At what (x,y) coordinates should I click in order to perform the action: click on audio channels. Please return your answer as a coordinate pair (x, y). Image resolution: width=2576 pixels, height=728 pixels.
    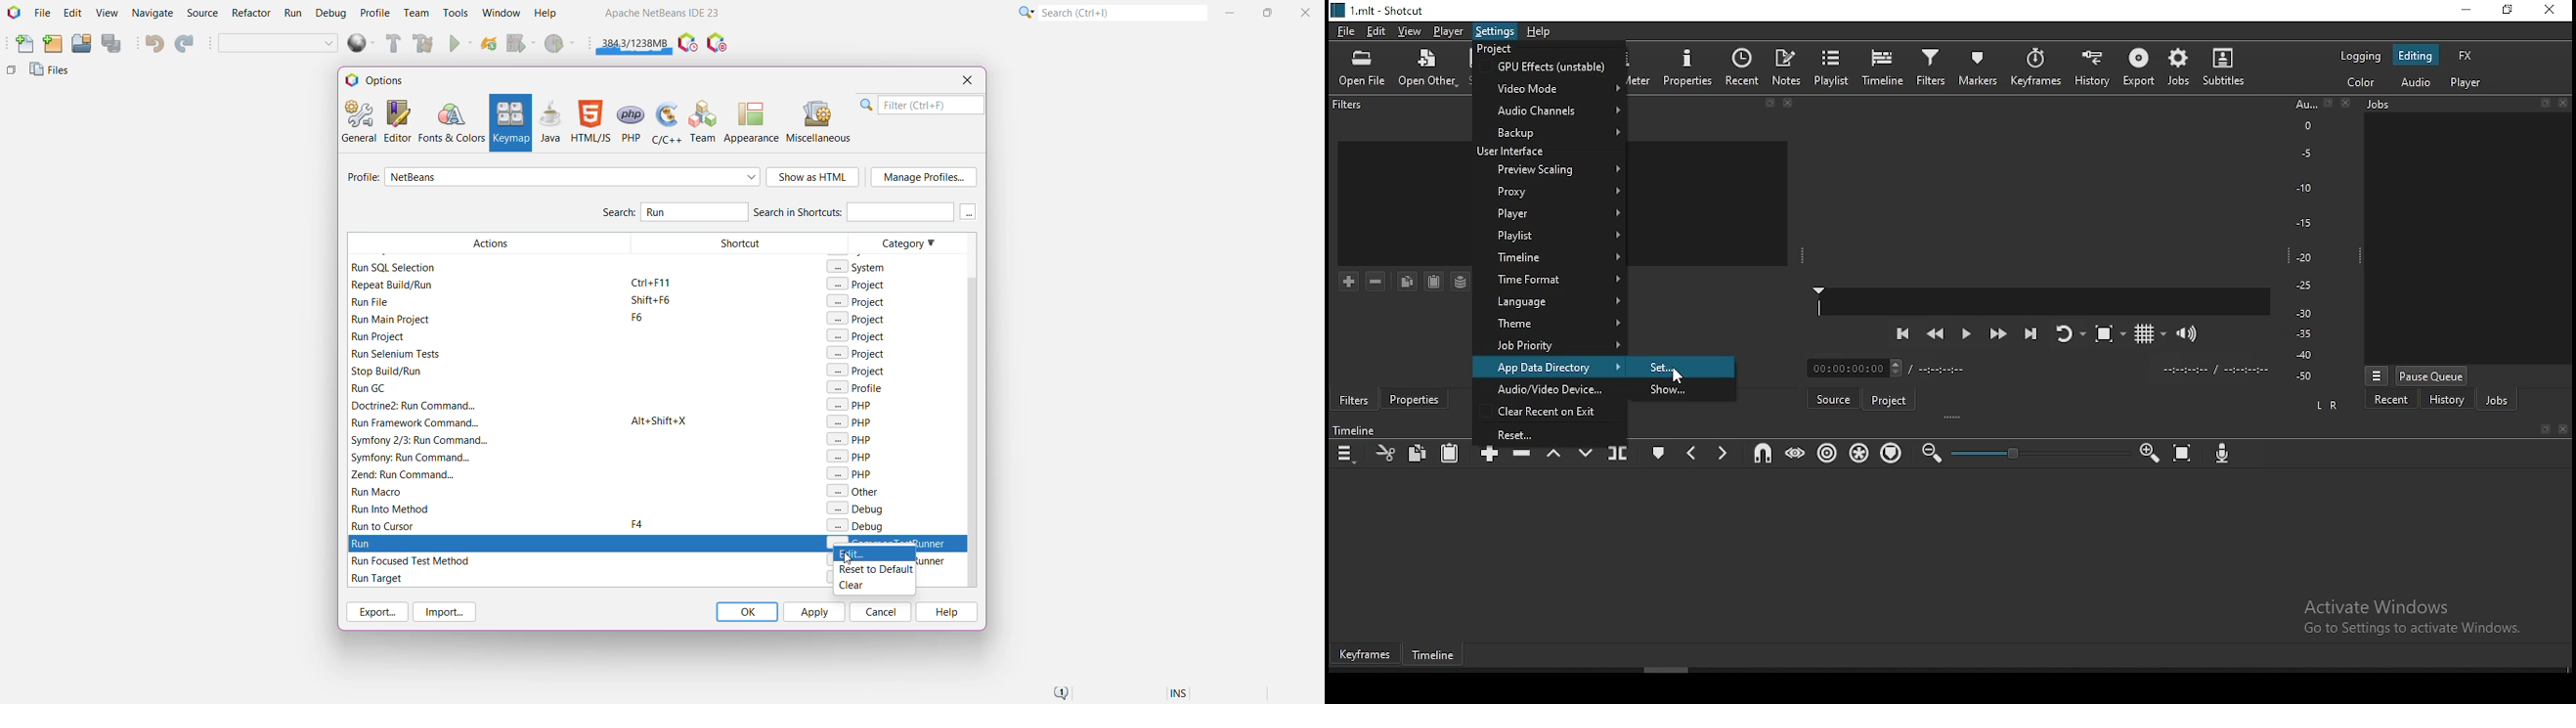
    Looking at the image, I should click on (1550, 112).